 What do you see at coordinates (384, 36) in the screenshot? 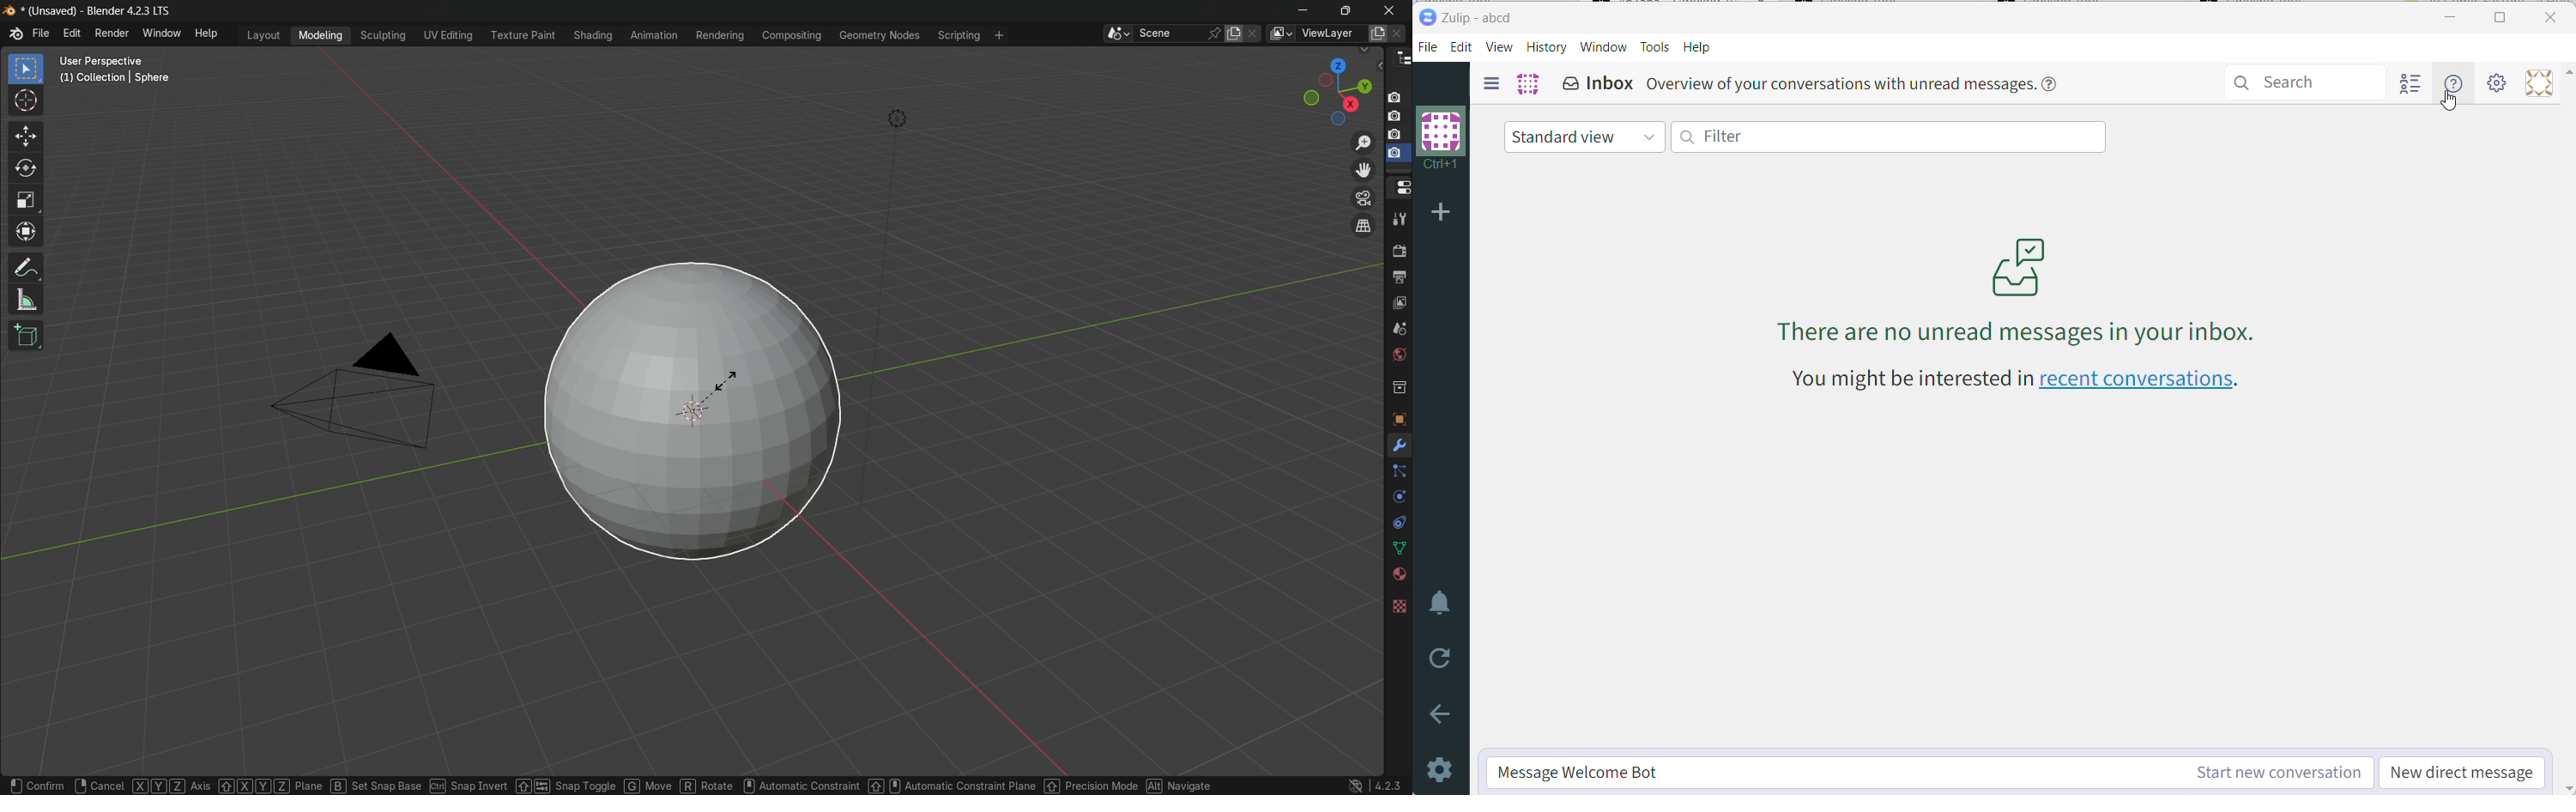
I see `sculpting menu` at bounding box center [384, 36].